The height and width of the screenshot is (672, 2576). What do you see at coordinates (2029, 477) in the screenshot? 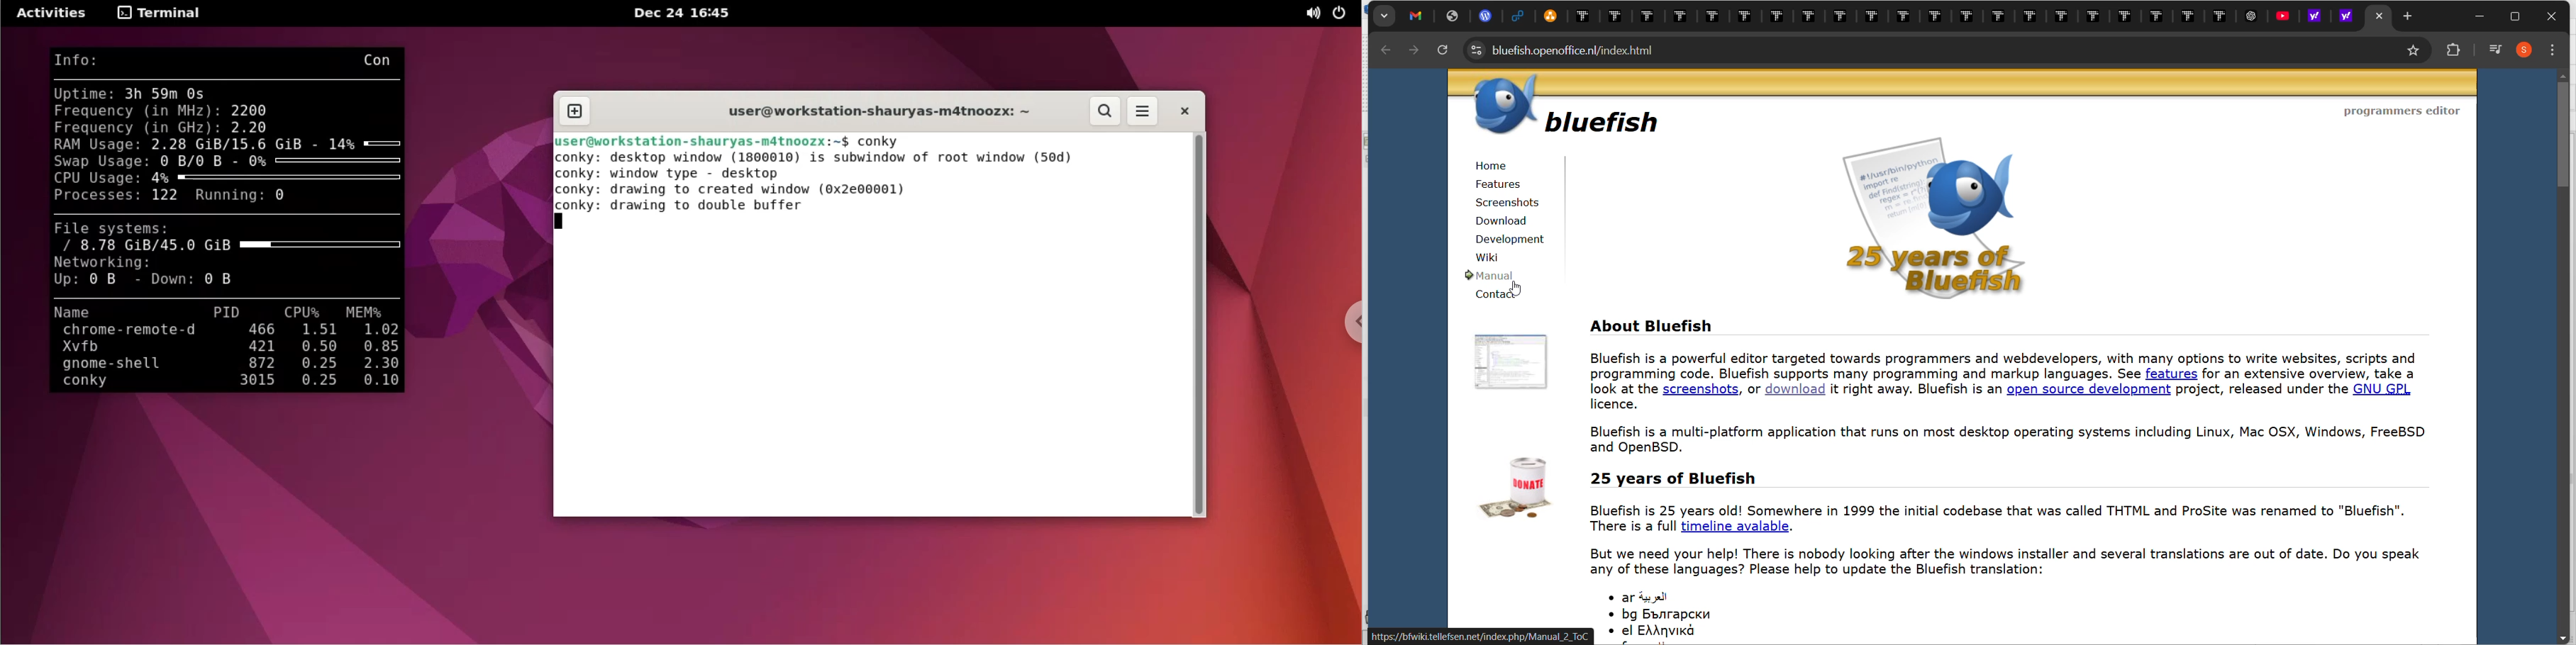
I see `About Bluefish
Bluefish is a powerful editor targeted towards programmers and webdevelopers, with many options to write websites, scripts and
programming code. Bluefish supports many programming and markup languages. See features for an extensive overview, take a
look at the screenshots, or download it right away. Bluefish is an open source development project, released under the GNU GPL
licence.
Bluefish is a multi-platform application that runs on most desktop operating systems including Linux, Mac OSX, Windows, FreeBSD
and OpenBSD.
25 years of Bluefish
Bluefish is 25 years old! Somewhere in 1999 the initial codebase that was called THTML and ProSite was renamed to "Bluefish".
There is a full timeline avalable.
But we need your help! There is nobody looking after the windows installer and several translations are out of date. Do you speak
any of these languages? Please help to update the Bluefish translation:

* ards

* bg Bvarapcku

mm + el EAAAVIKA` at bounding box center [2029, 477].